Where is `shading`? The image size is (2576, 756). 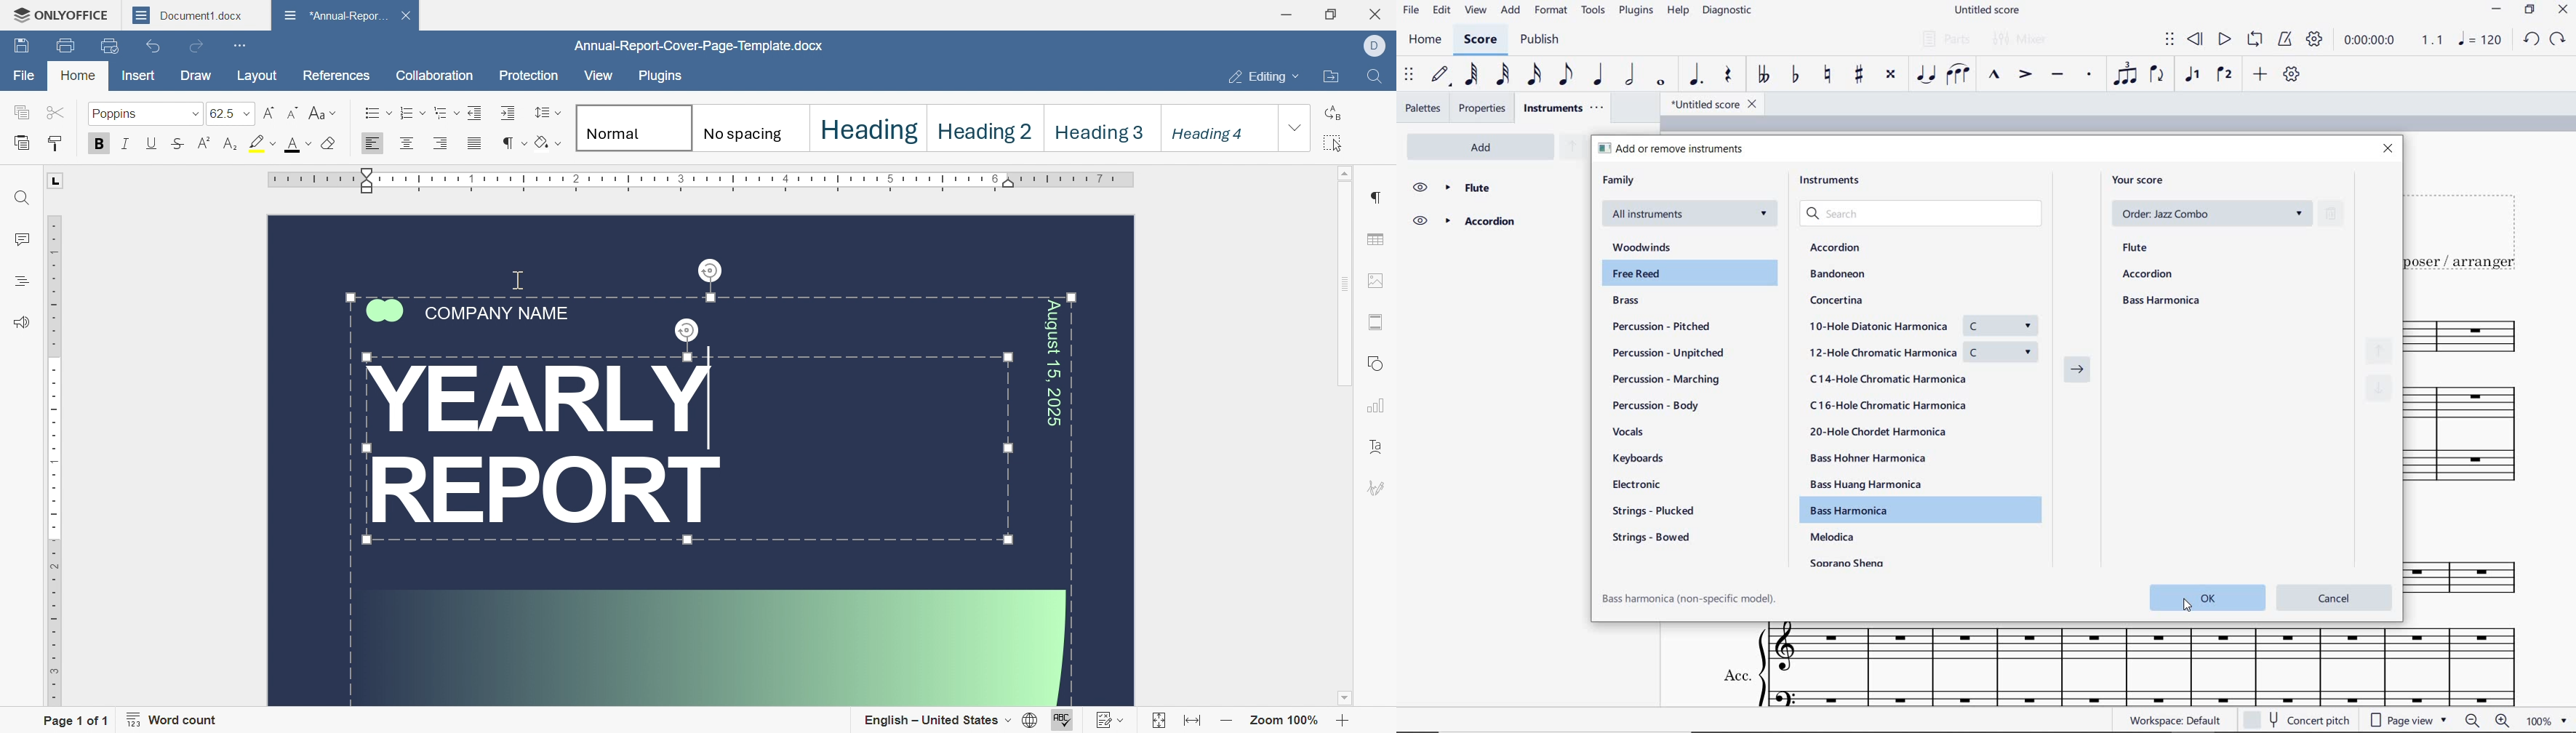
shading is located at coordinates (548, 143).